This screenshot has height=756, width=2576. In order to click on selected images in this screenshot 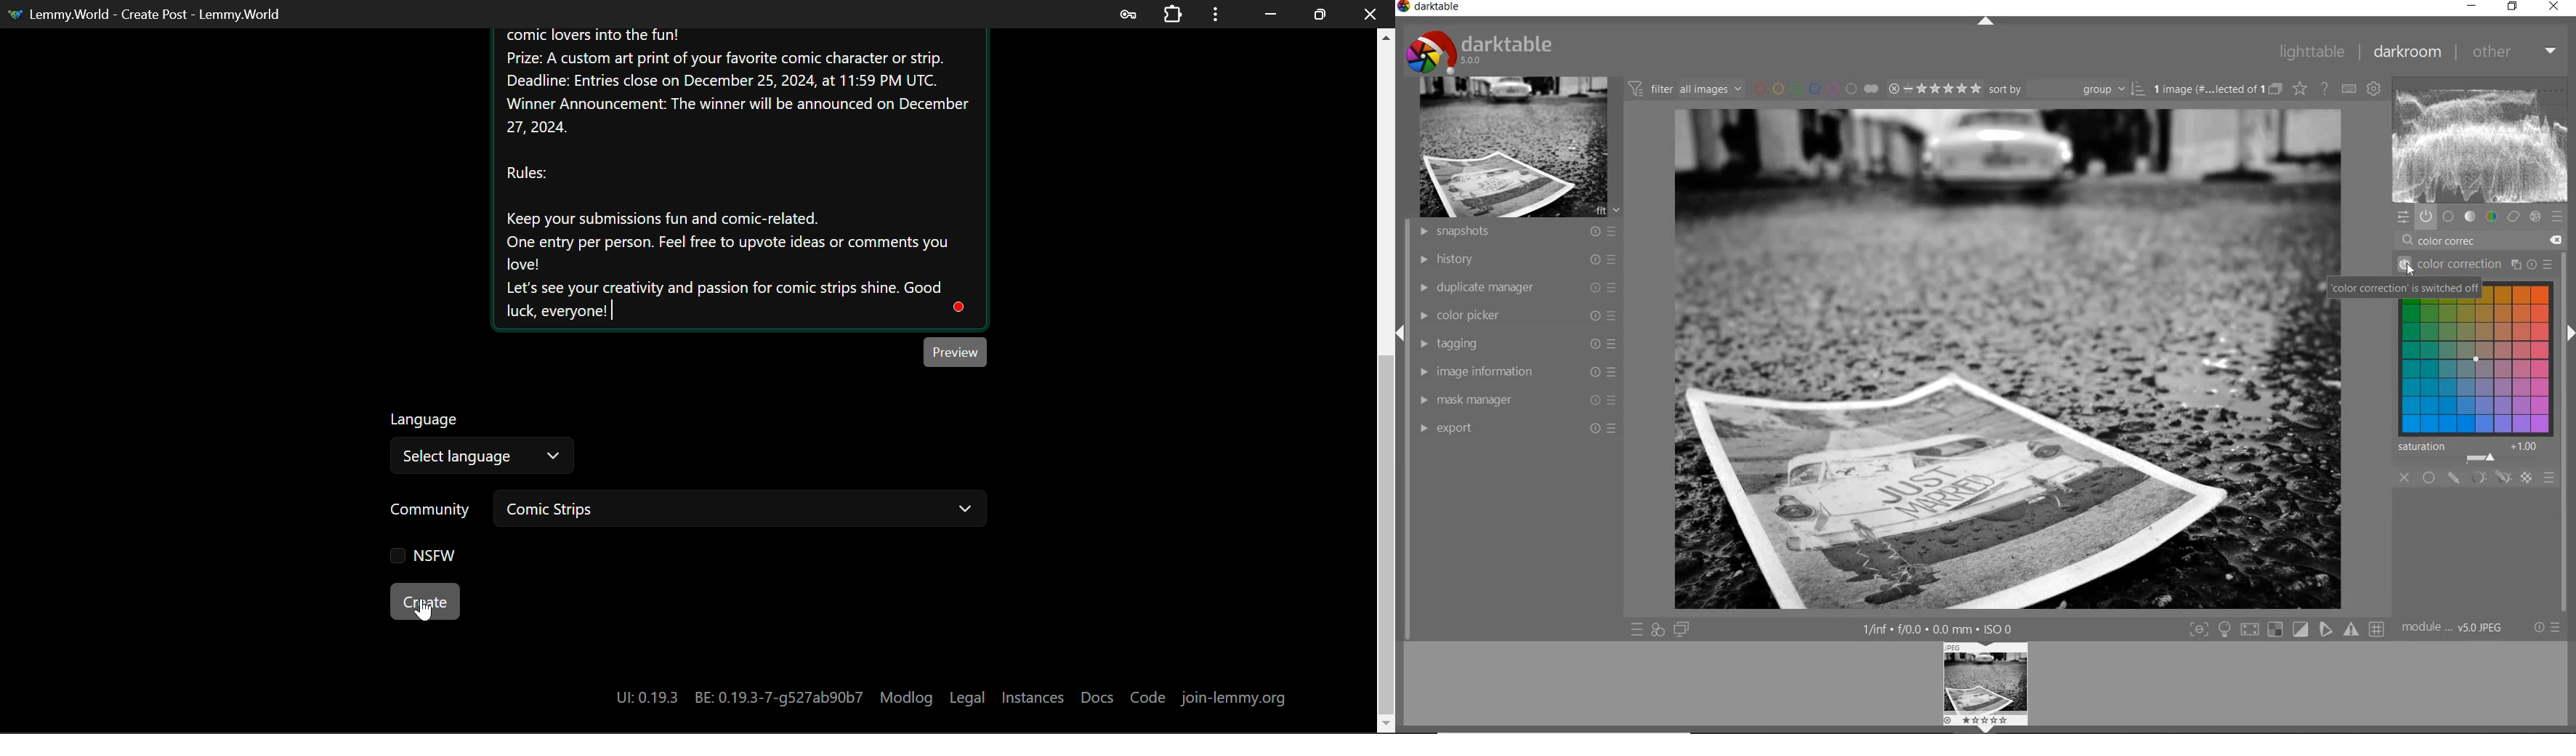, I will do `click(2209, 89)`.